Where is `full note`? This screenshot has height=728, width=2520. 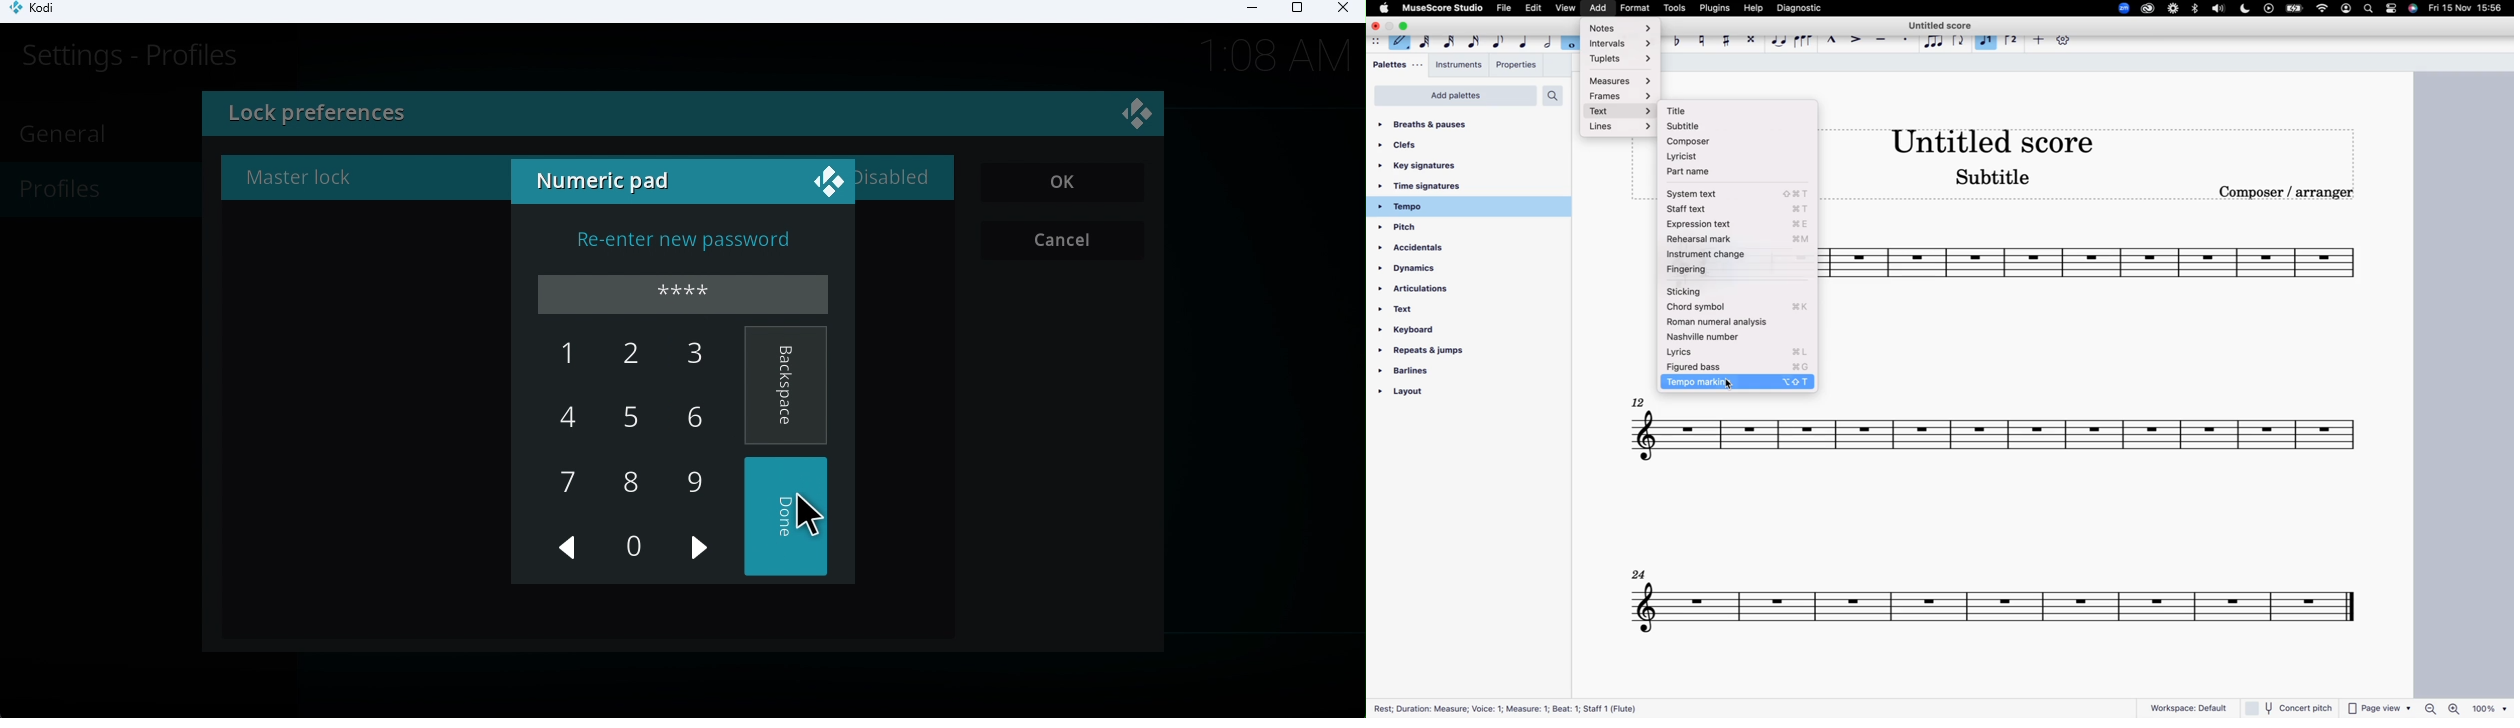
full note is located at coordinates (1570, 42).